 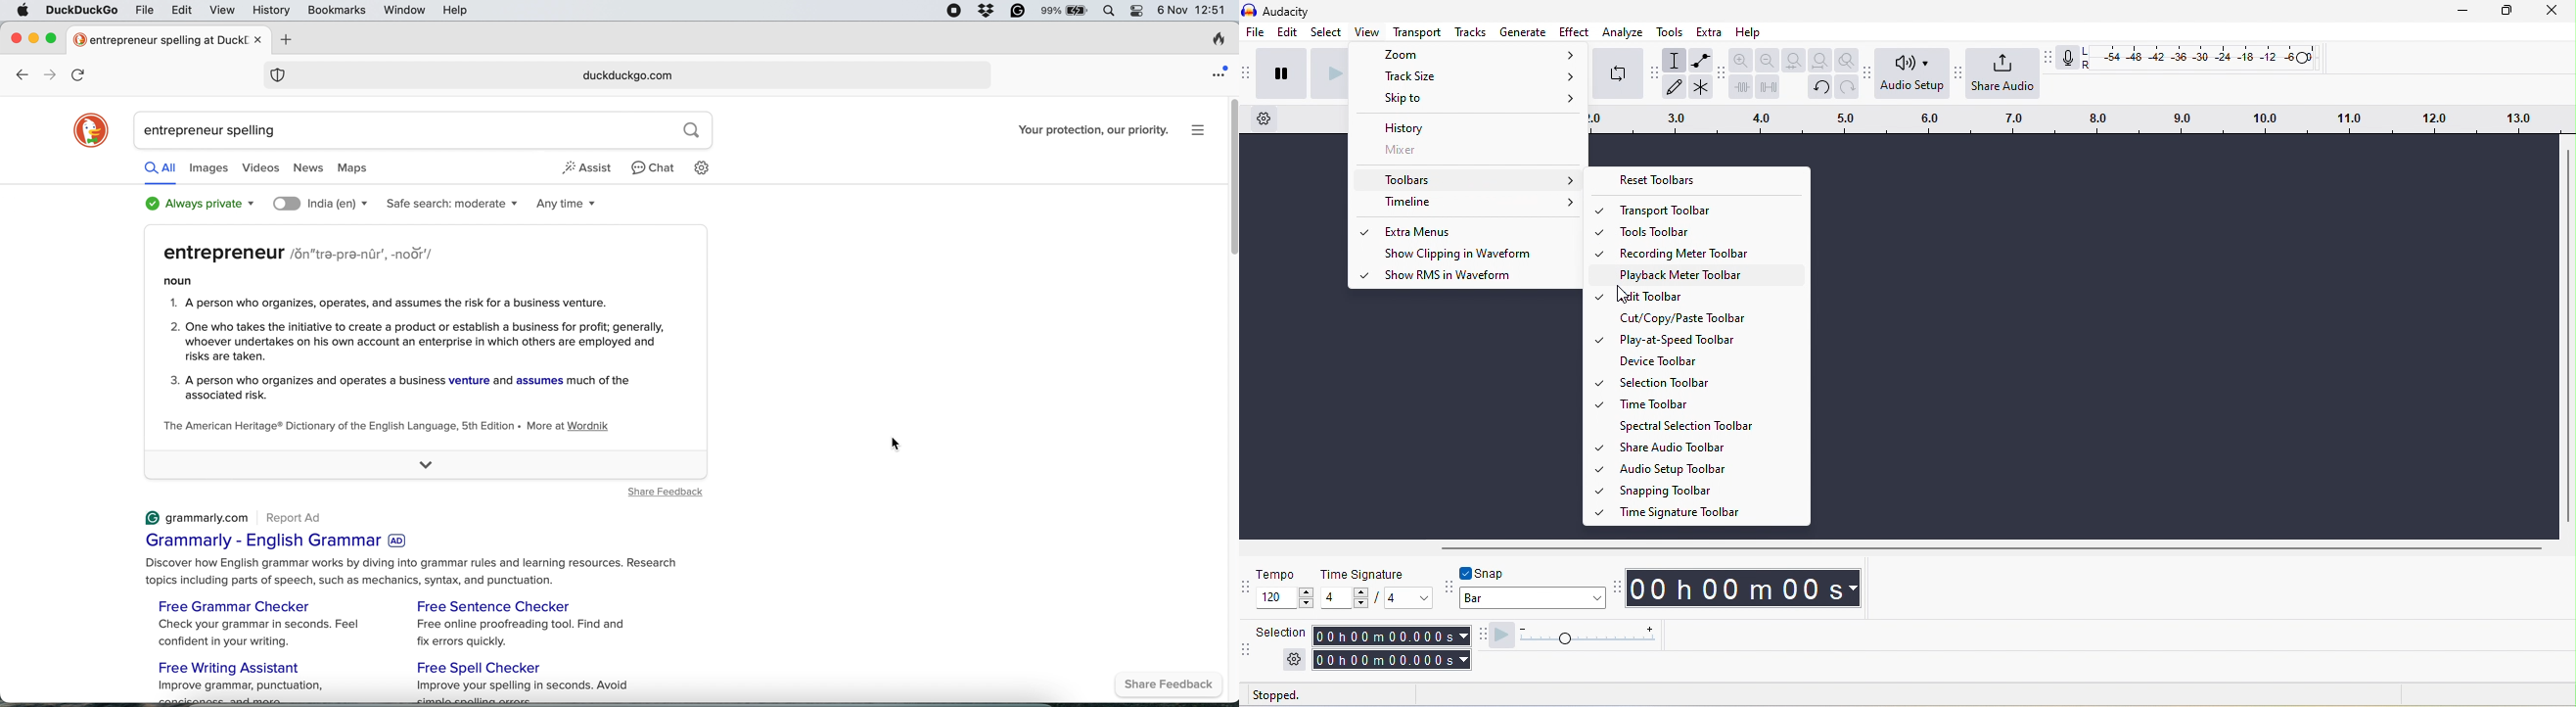 I want to click on entrepreneur /sn"tra-pra-nir’, -nodr'/noun1. A person who organizes, operates, and assumes the risk for a business venture.2. One who takes the initiative to create a product or establish a business for profit; generally,whoever undertakes on his own account an enterprise in which others are employed andrisks are taken.3. A person who organizes and operates a business venture and assumes much of theassociated risk.The American Heritage® Dictionary of the English Language, 5th Edition « More at Wordnik, so click(x=415, y=338).